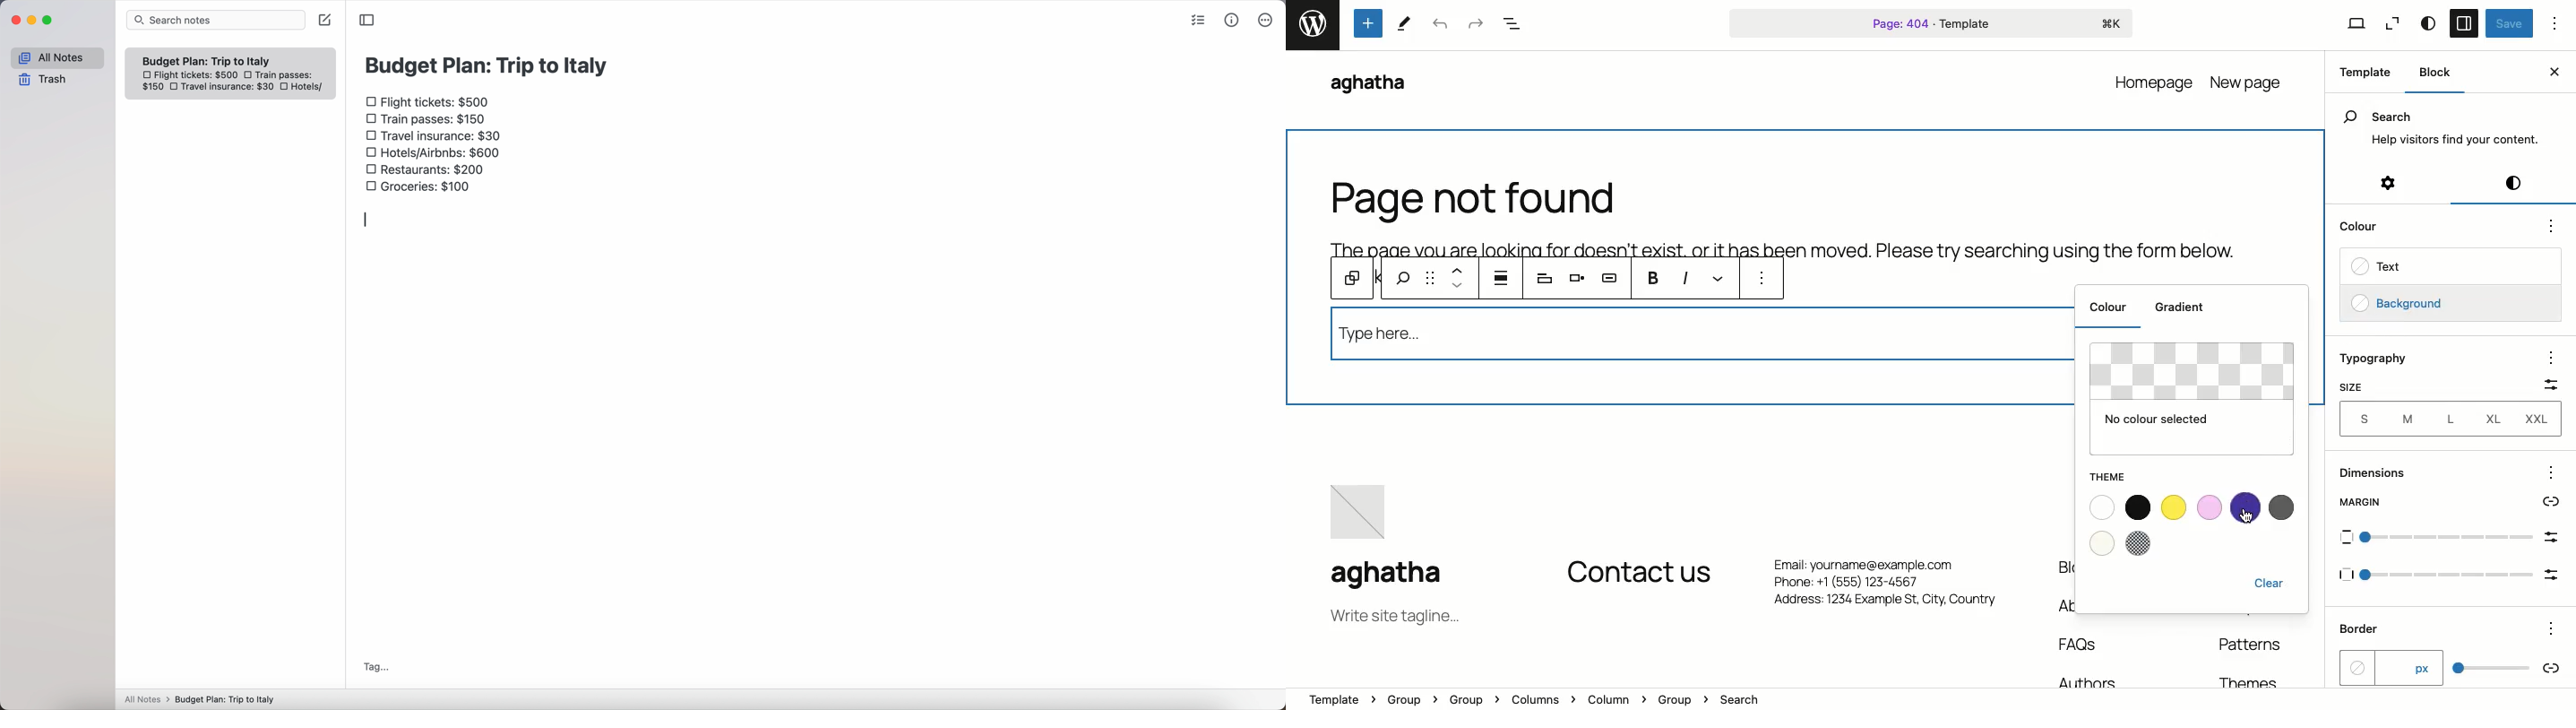 The height and width of the screenshot is (728, 2576). I want to click on Page 404, so click(1933, 22).